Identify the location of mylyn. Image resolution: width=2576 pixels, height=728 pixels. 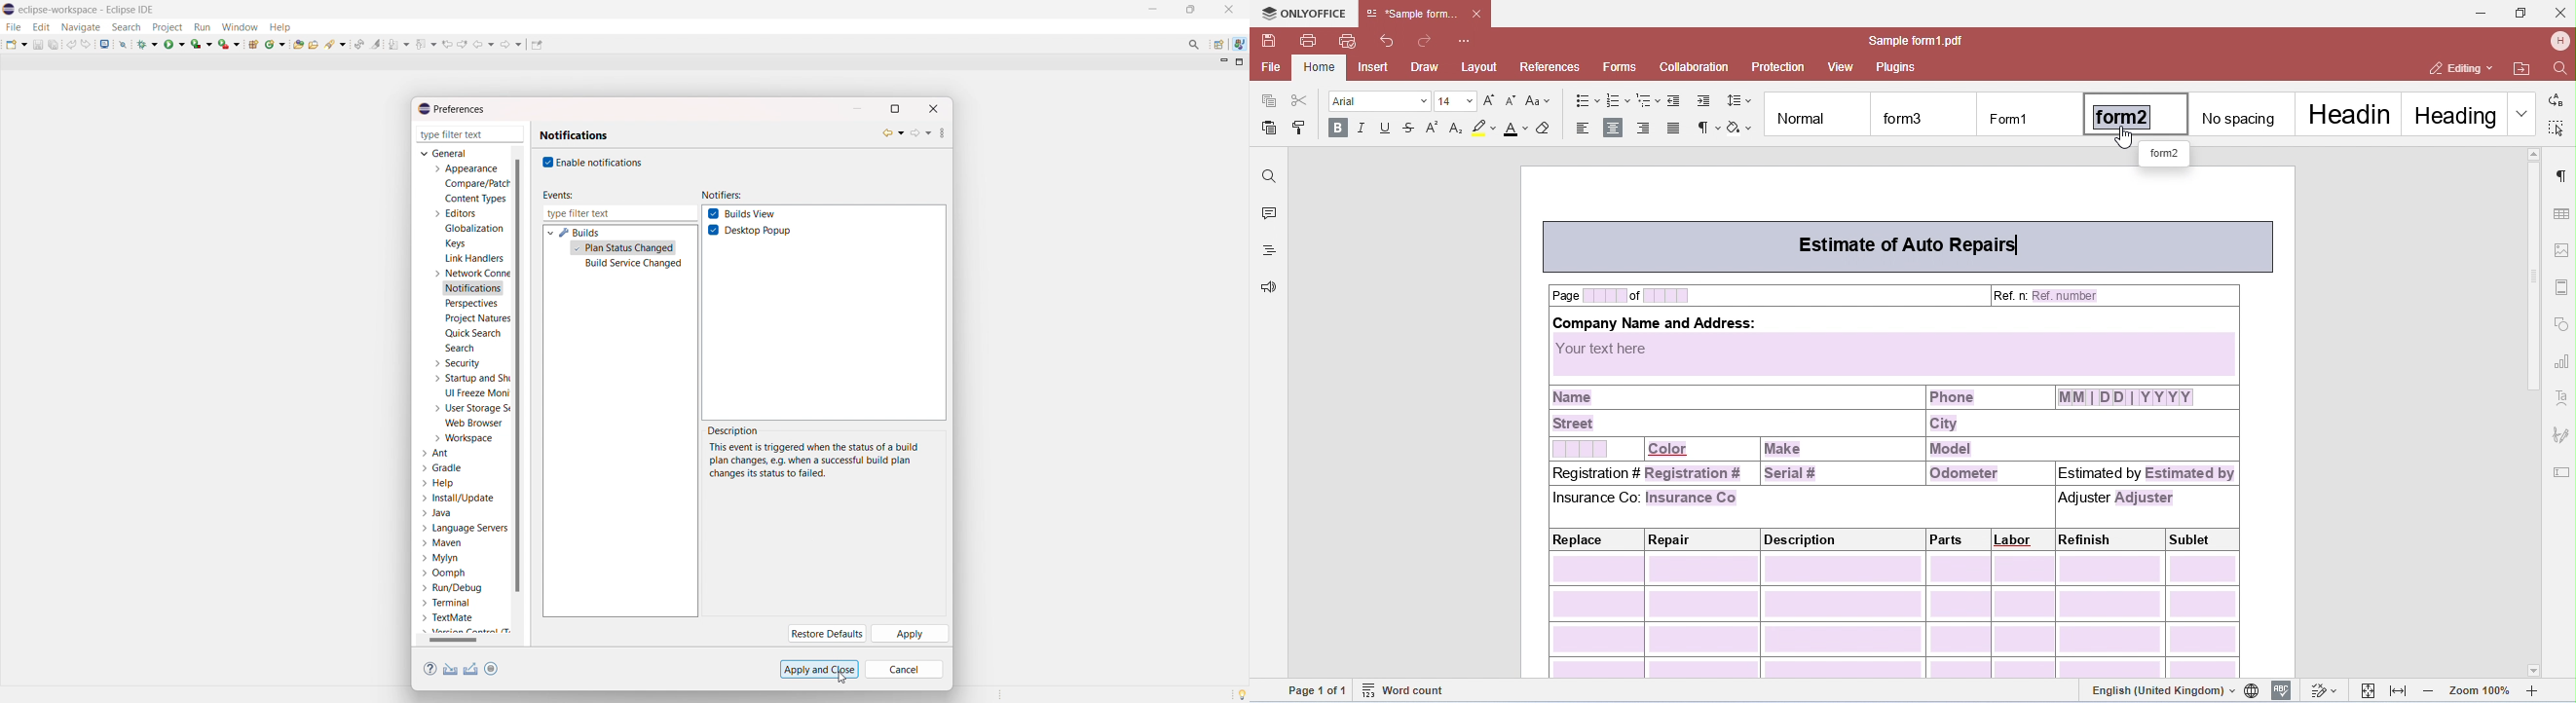
(441, 558).